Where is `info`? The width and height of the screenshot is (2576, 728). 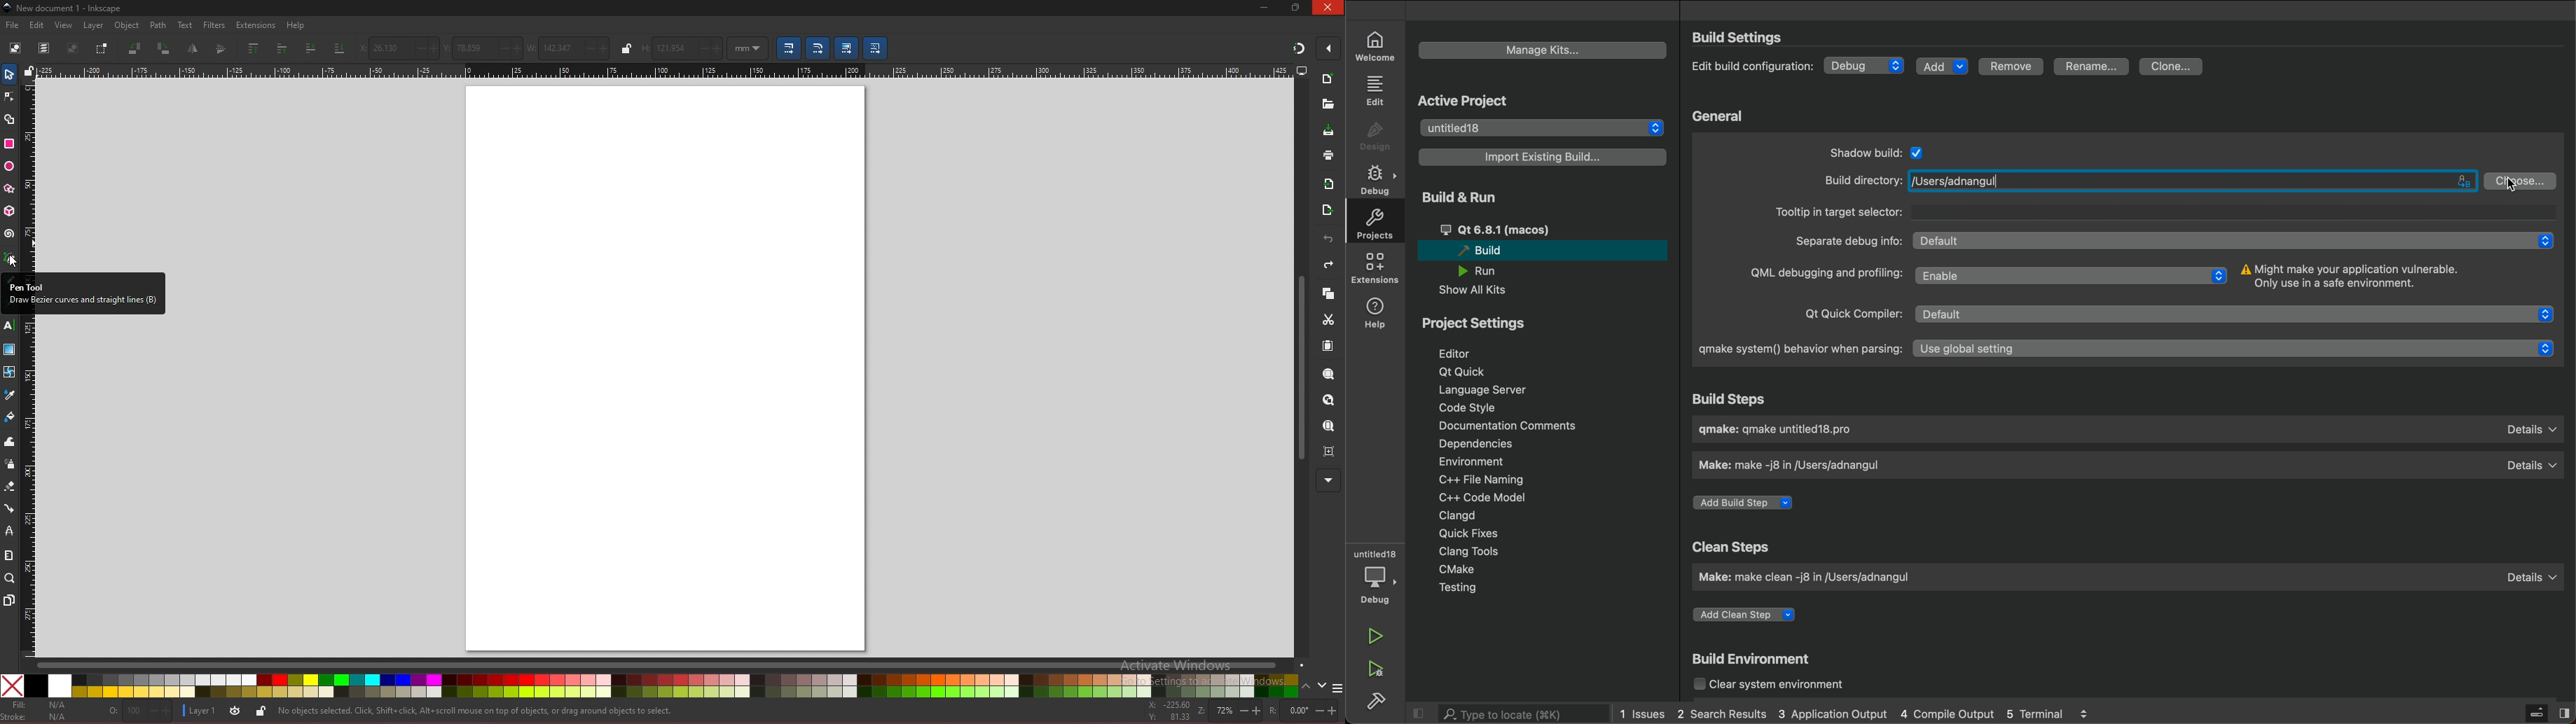
info is located at coordinates (476, 711).